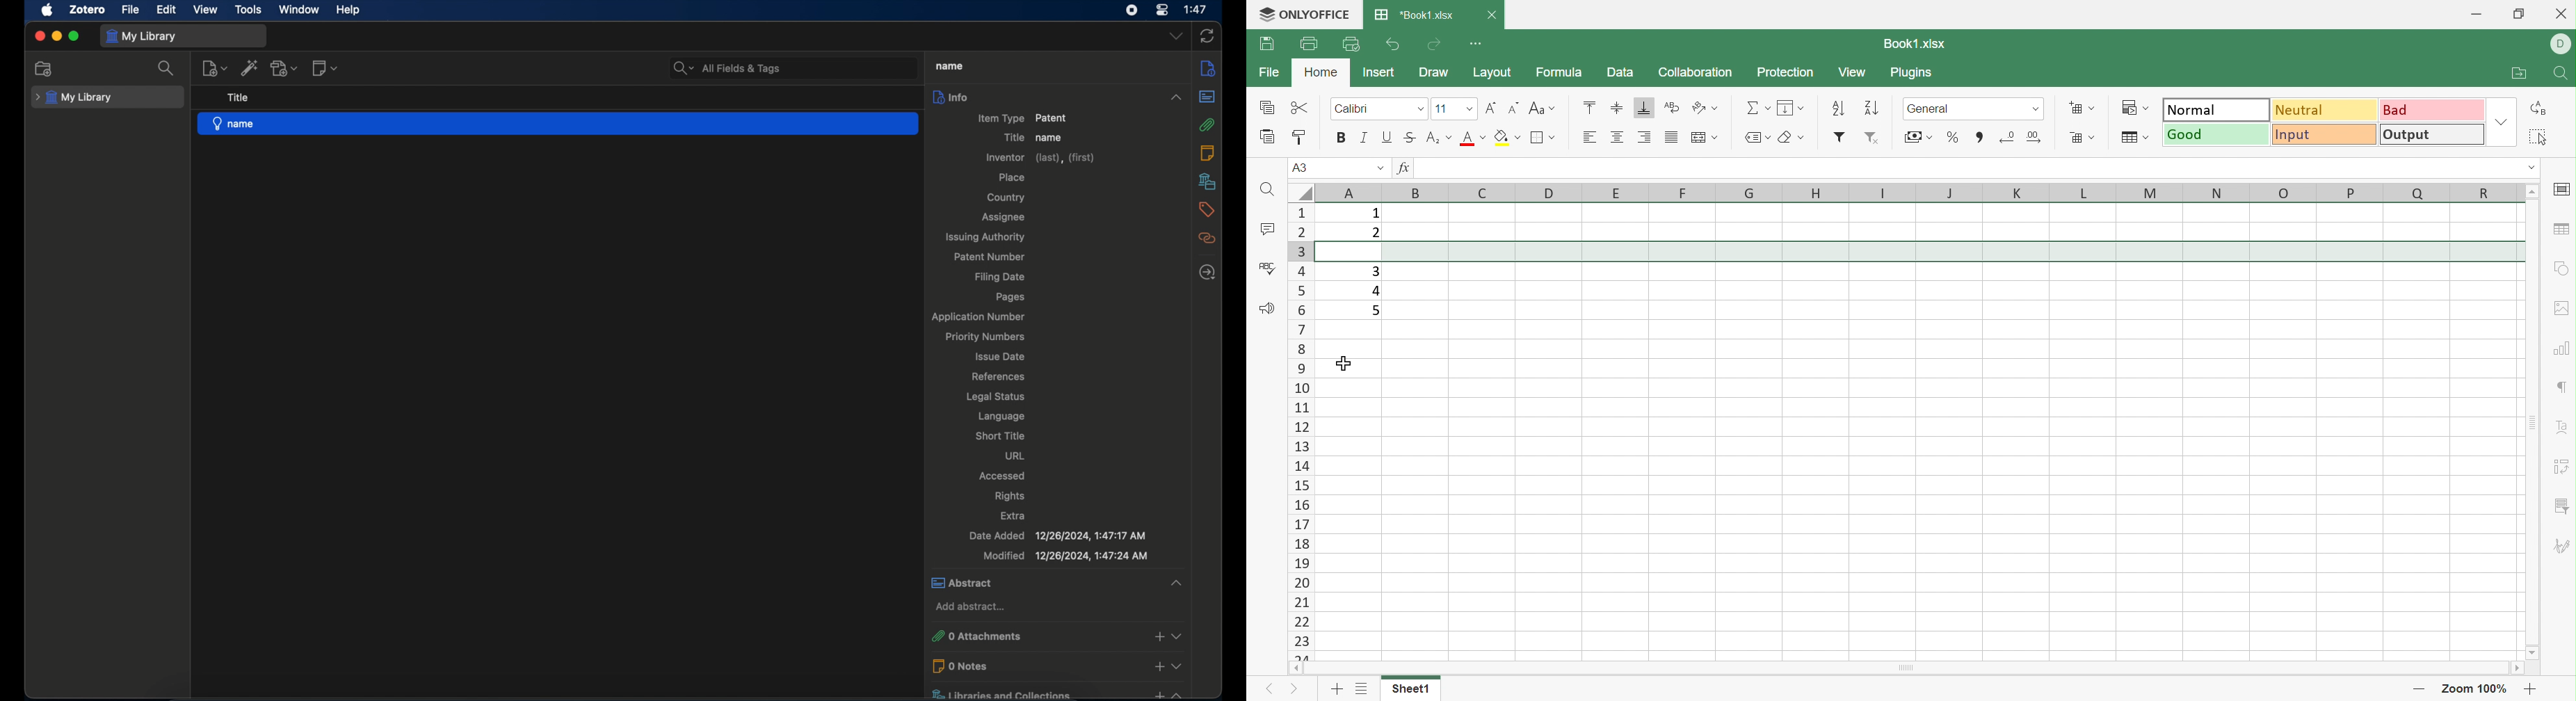 This screenshot has height=728, width=2576. I want to click on accessed, so click(1004, 476).